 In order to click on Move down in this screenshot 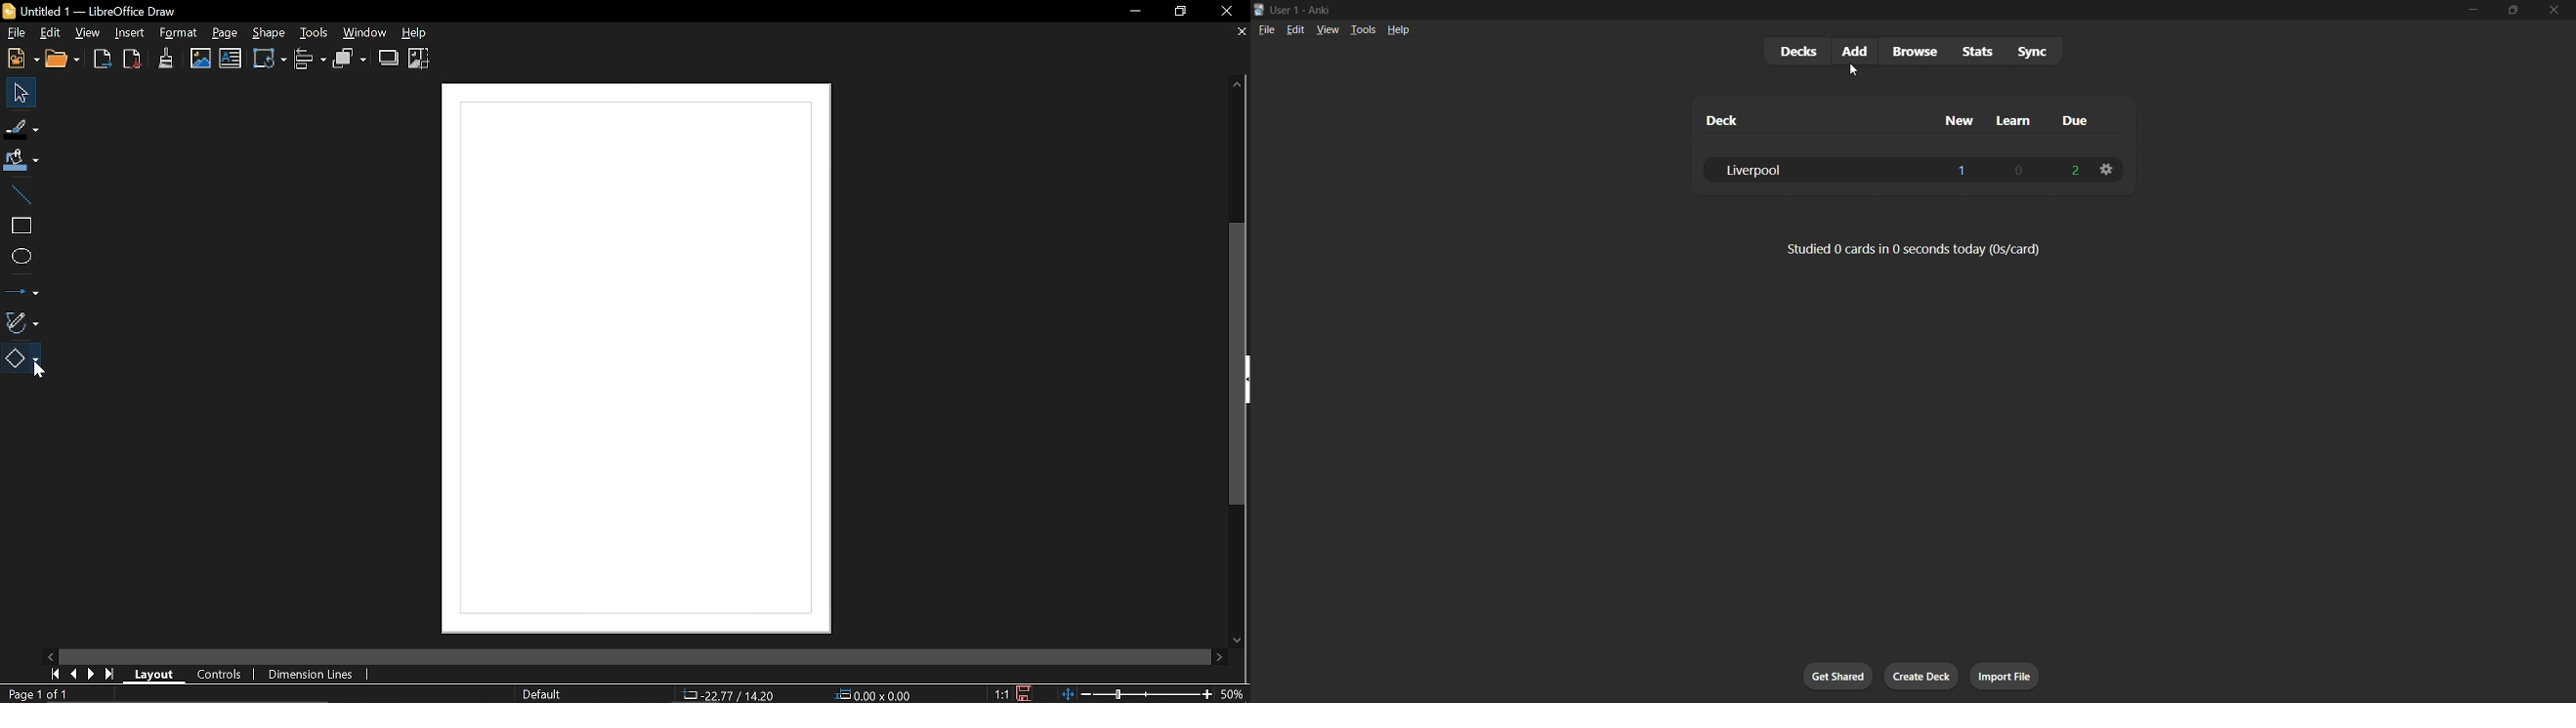, I will do `click(1235, 640)`.